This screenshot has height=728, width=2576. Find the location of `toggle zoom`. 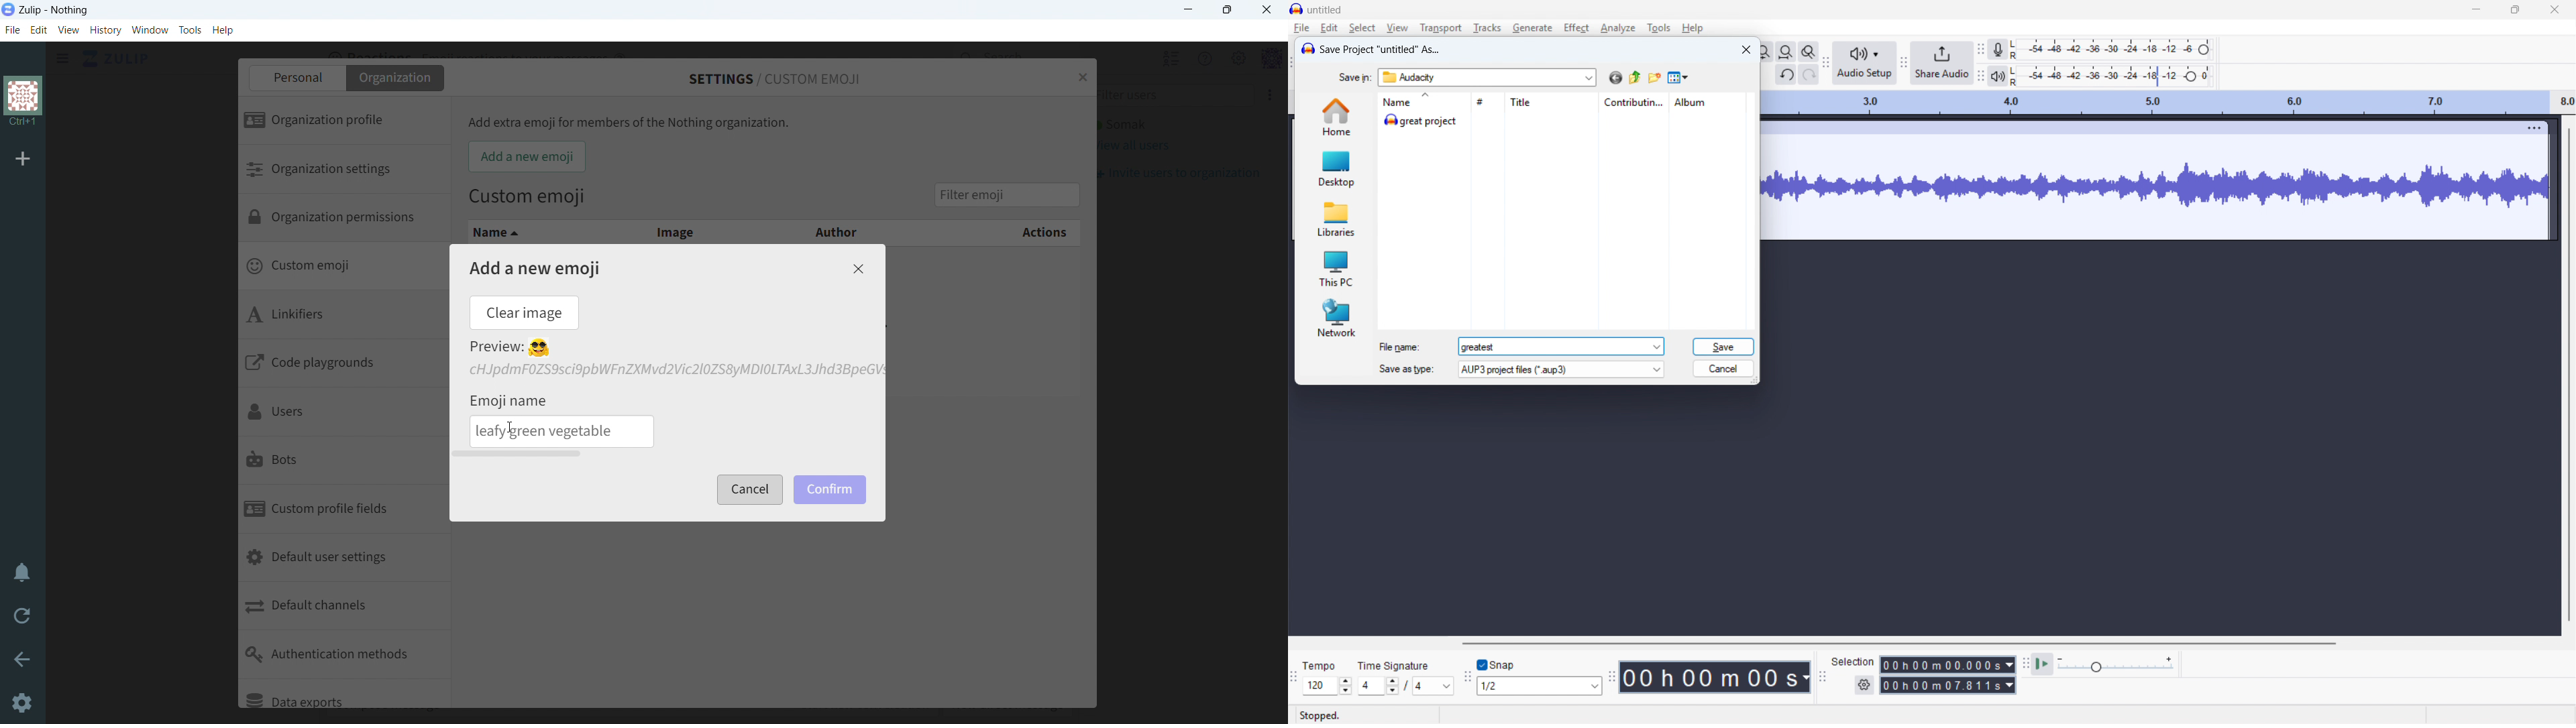

toggle zoom is located at coordinates (1809, 52).